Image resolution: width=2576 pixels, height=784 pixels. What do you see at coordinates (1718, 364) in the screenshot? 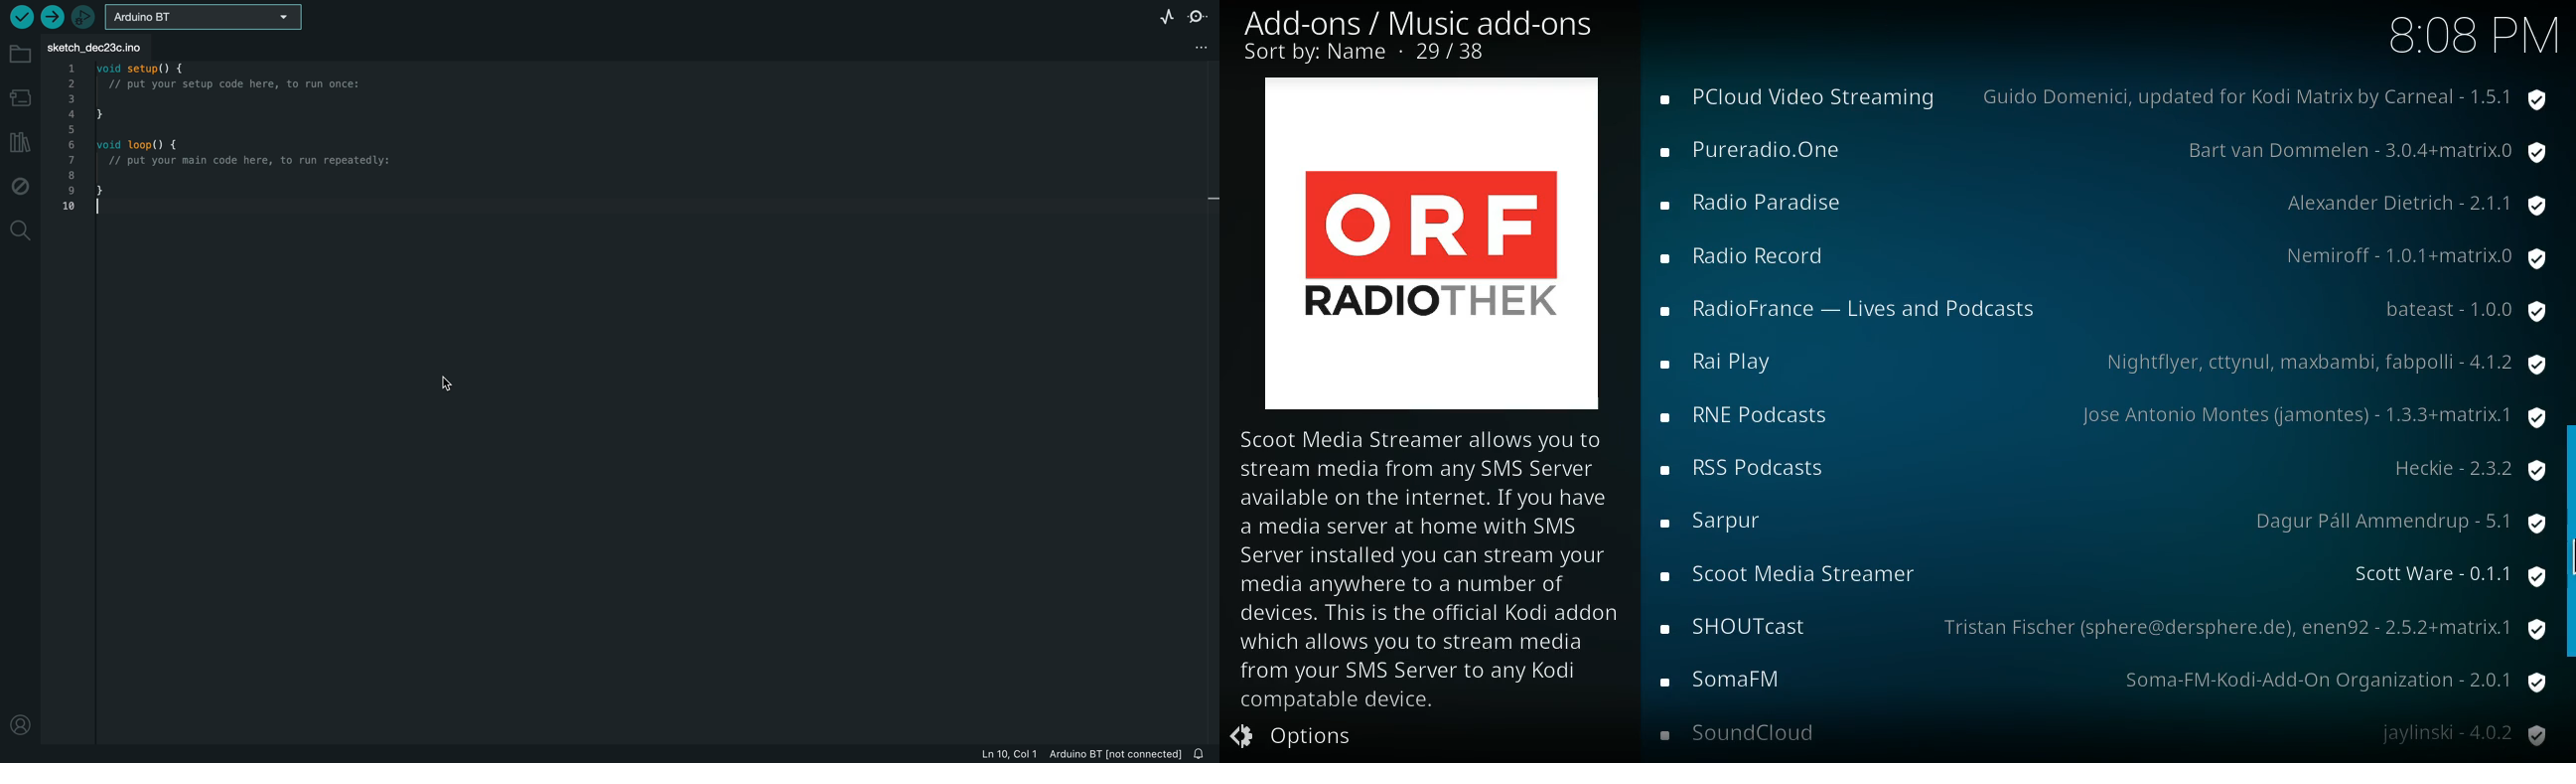
I see `add-on` at bounding box center [1718, 364].